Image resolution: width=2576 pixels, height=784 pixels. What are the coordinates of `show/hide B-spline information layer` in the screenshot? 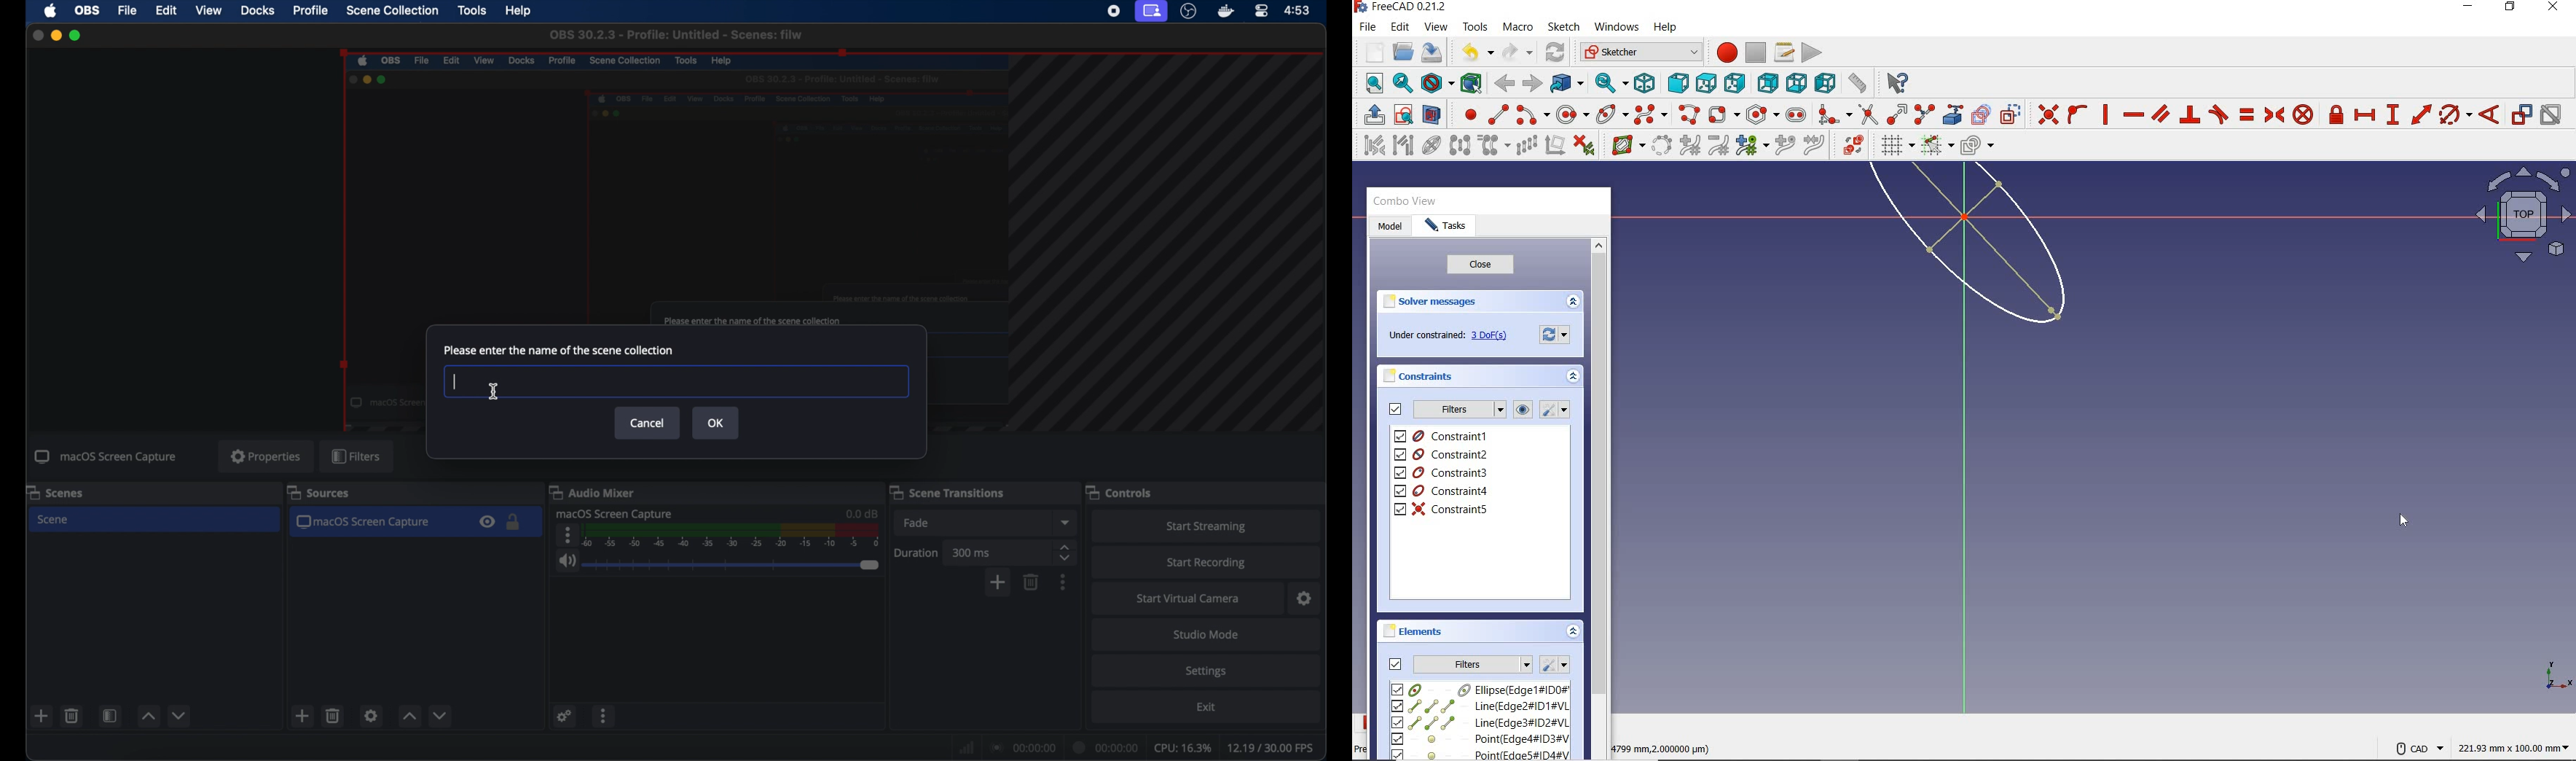 It's located at (1625, 144).